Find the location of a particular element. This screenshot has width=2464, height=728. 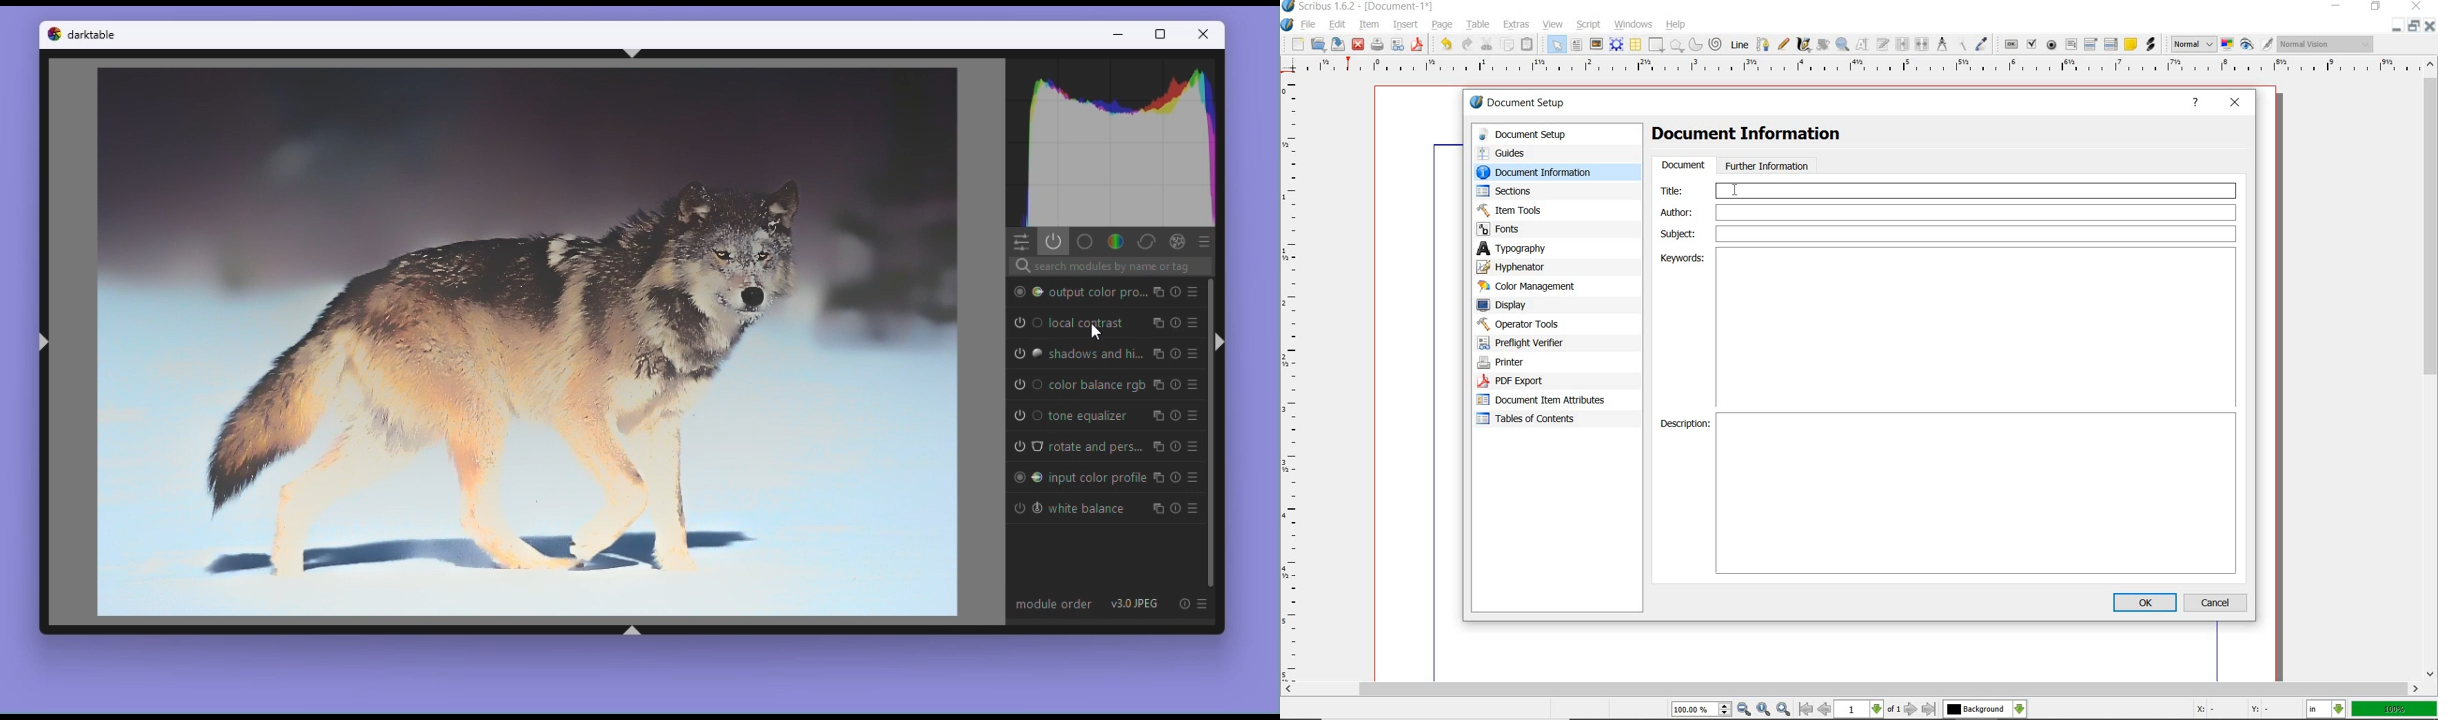

instance is located at coordinates (1160, 448).